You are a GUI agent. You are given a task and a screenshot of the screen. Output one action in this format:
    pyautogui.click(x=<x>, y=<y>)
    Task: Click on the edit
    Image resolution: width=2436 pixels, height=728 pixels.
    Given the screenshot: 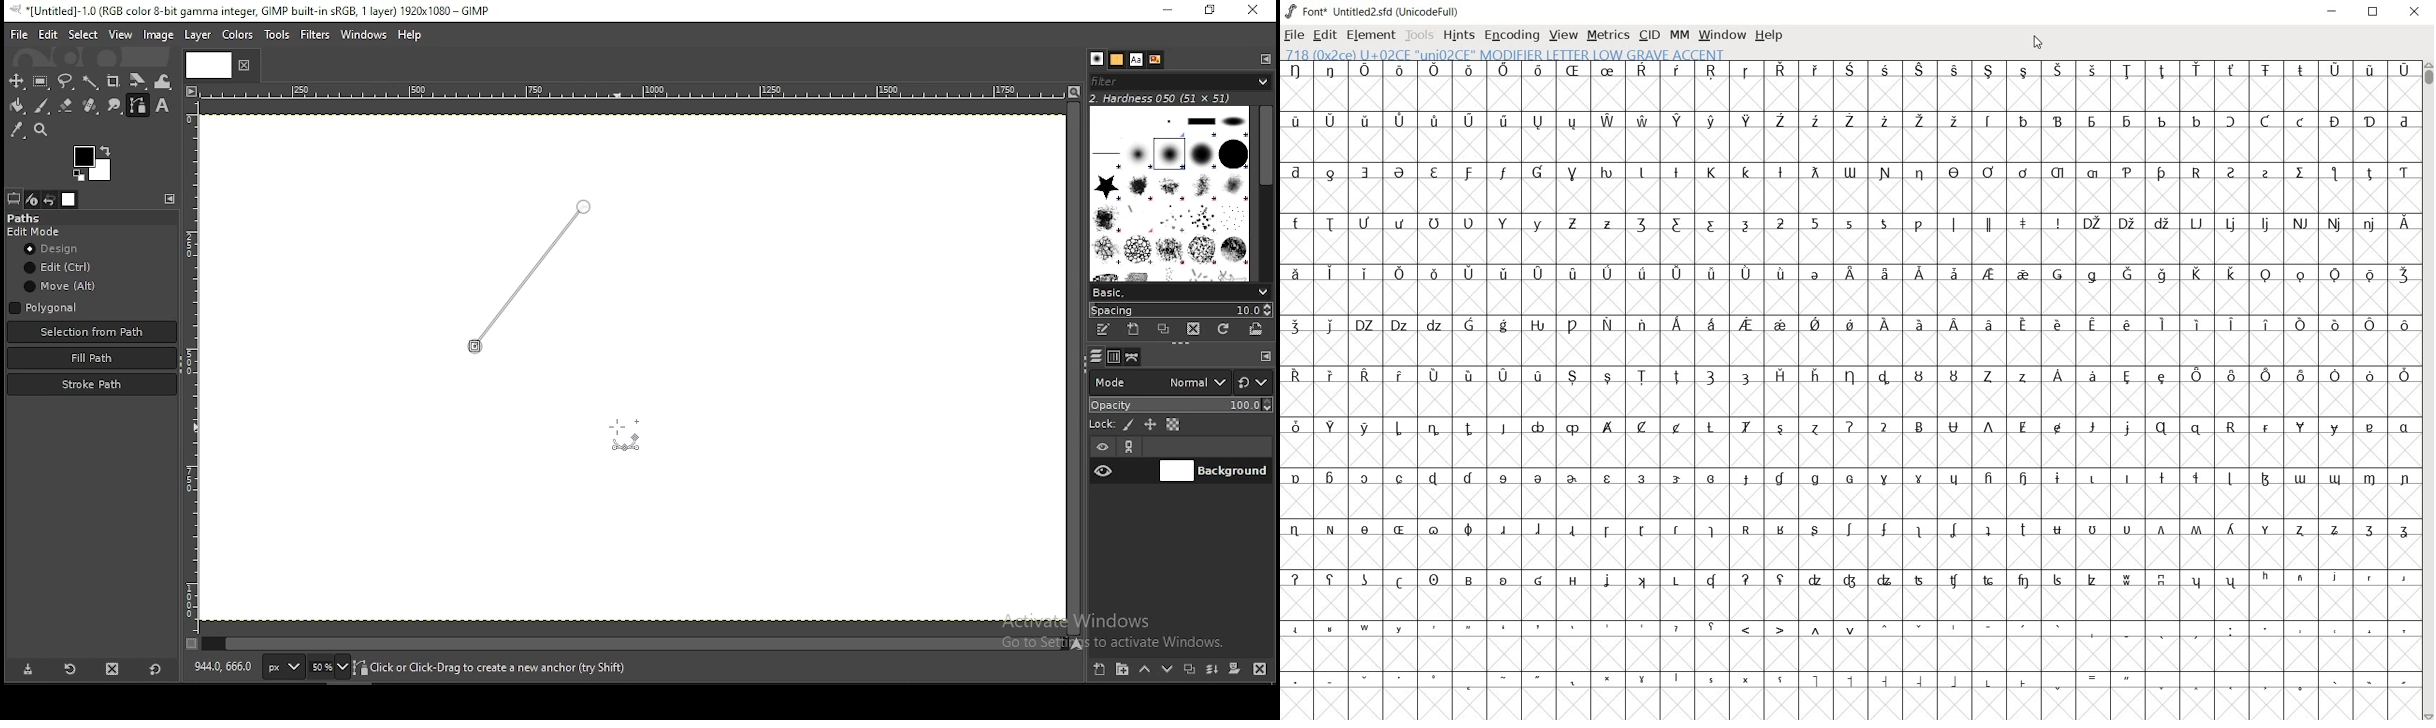 What is the action you would take?
    pyautogui.click(x=60, y=268)
    